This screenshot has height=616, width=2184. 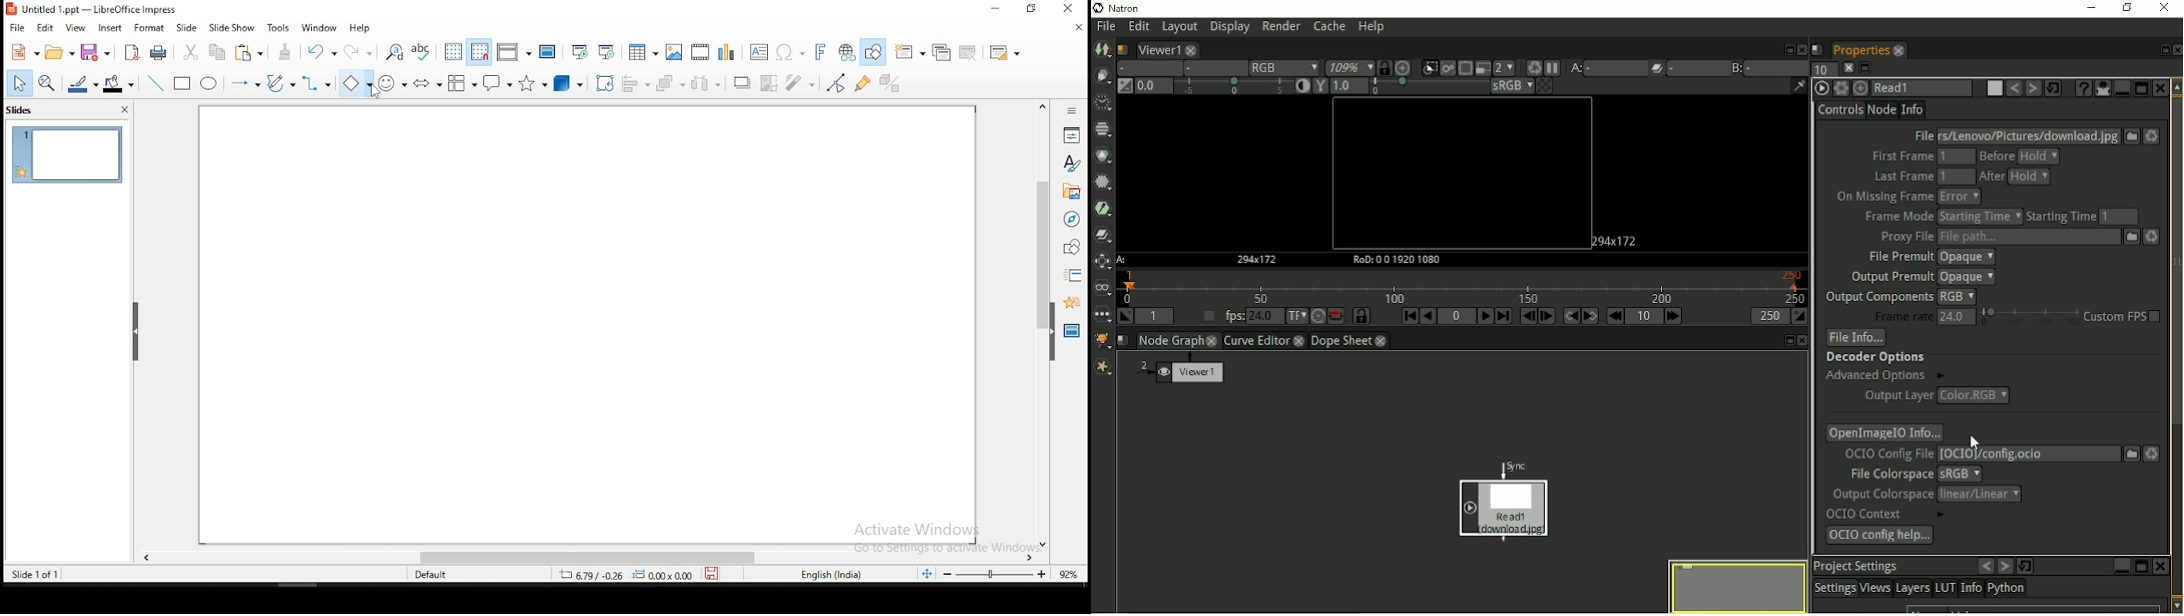 I want to click on fontwork text, so click(x=815, y=52).